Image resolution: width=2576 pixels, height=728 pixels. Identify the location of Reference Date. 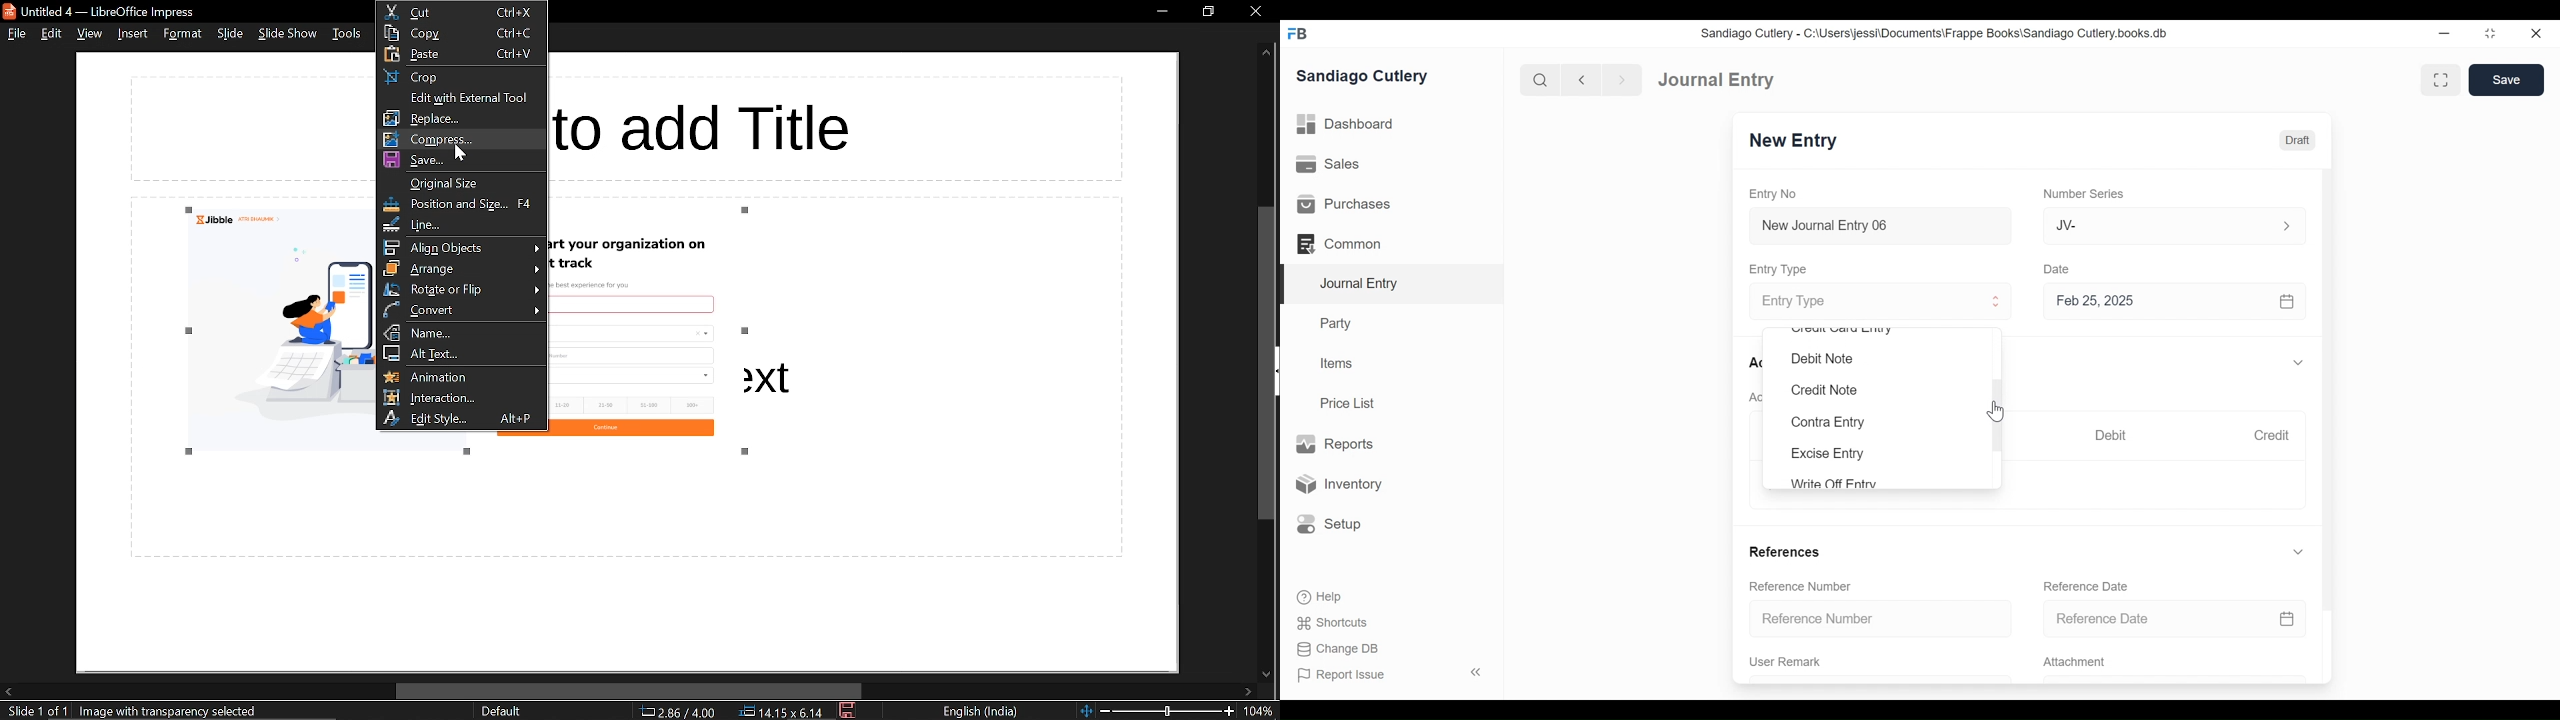
(2174, 617).